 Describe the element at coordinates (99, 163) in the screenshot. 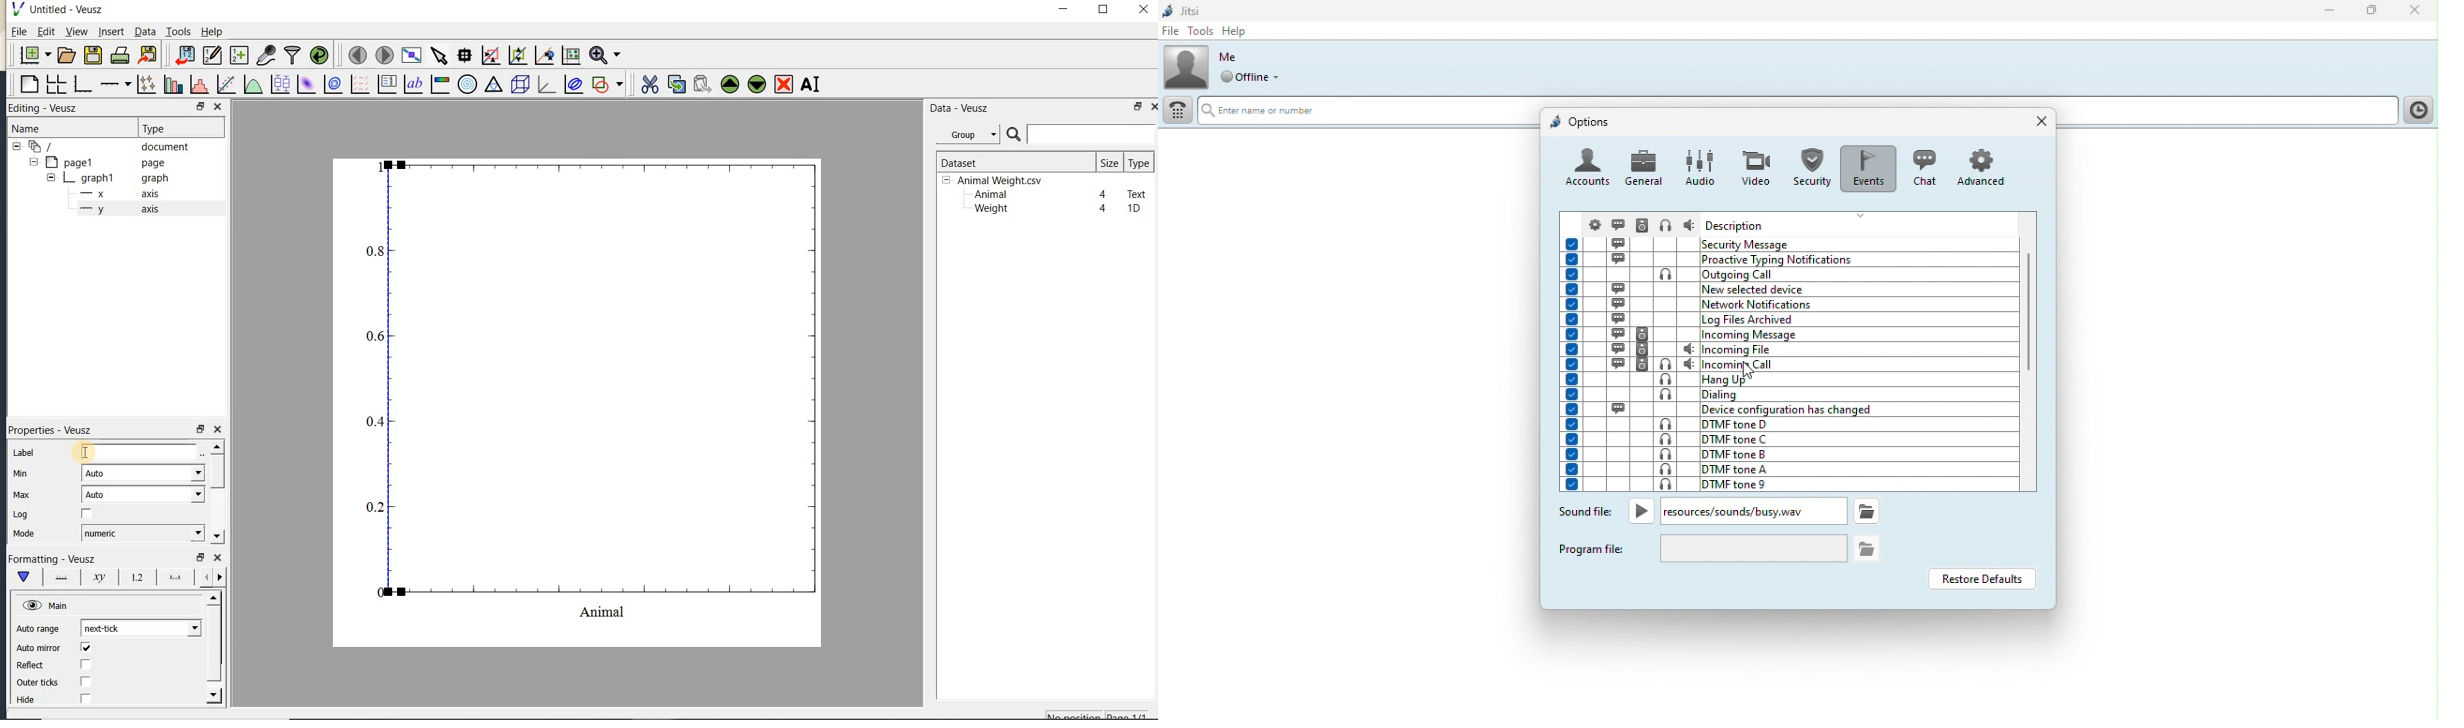

I see `page1` at that location.